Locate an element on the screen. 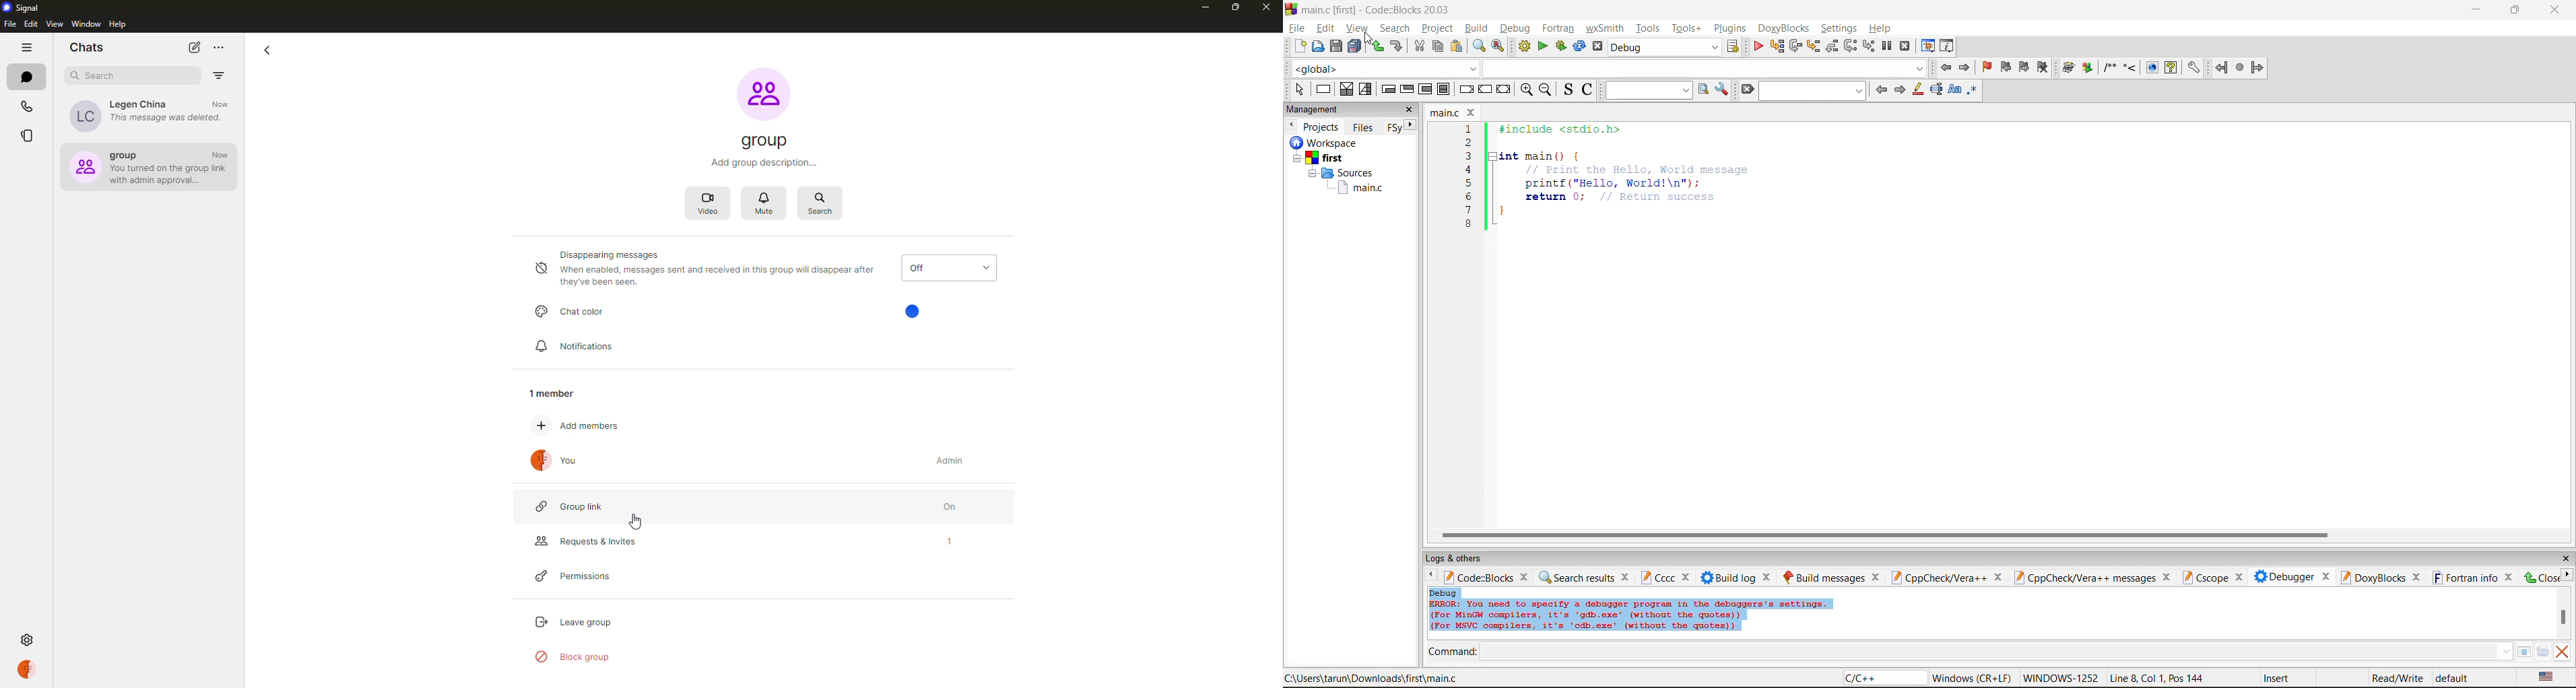 This screenshot has height=700, width=2576. maximize is located at coordinates (1236, 8).